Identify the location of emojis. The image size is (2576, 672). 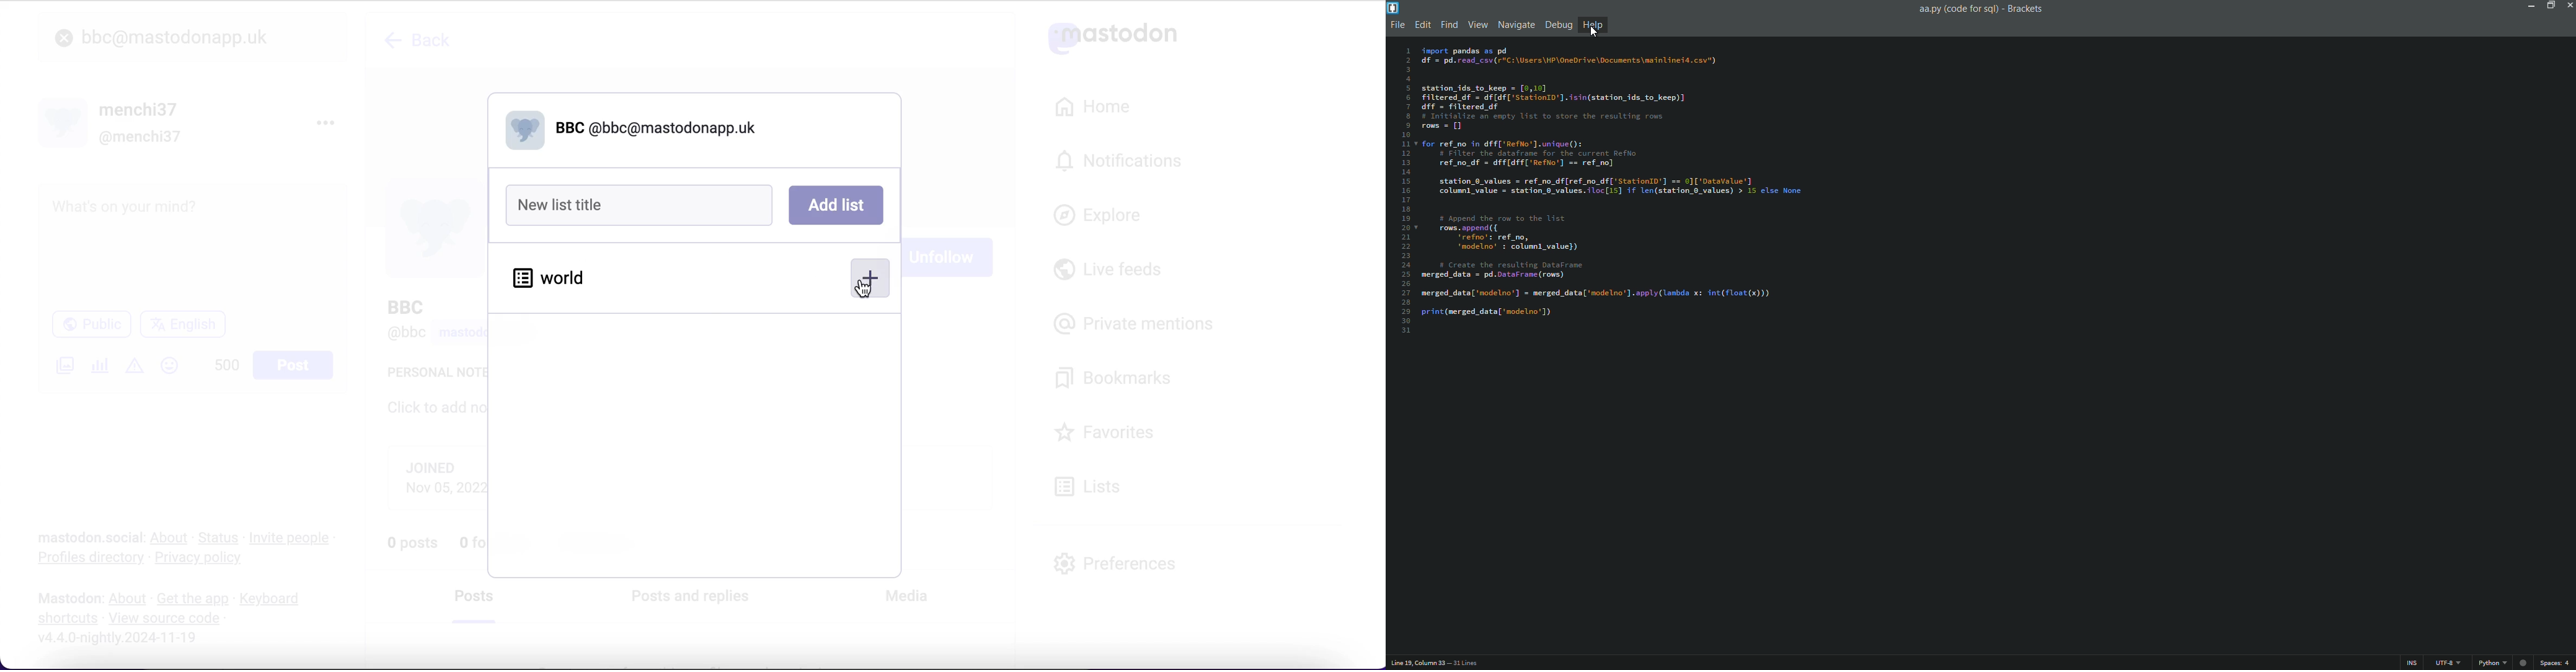
(174, 371).